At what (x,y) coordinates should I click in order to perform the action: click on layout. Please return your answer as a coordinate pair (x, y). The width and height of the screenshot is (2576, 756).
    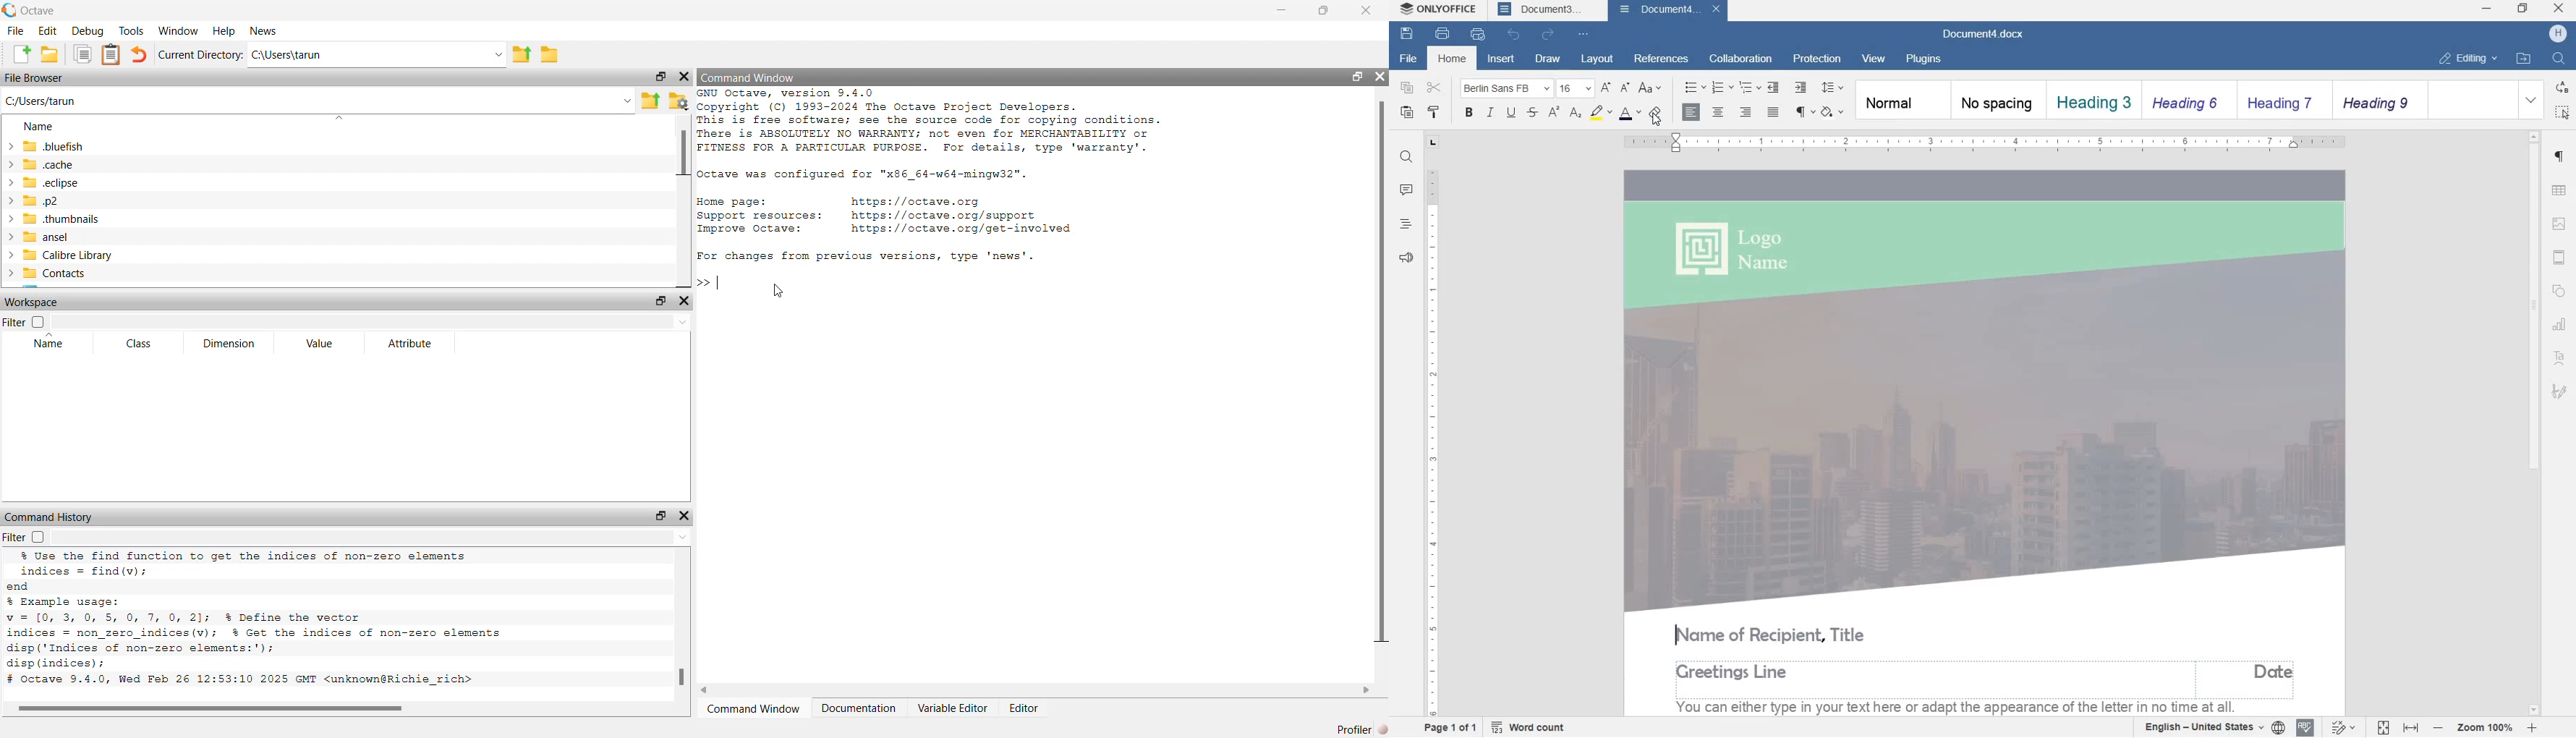
    Looking at the image, I should click on (1595, 61).